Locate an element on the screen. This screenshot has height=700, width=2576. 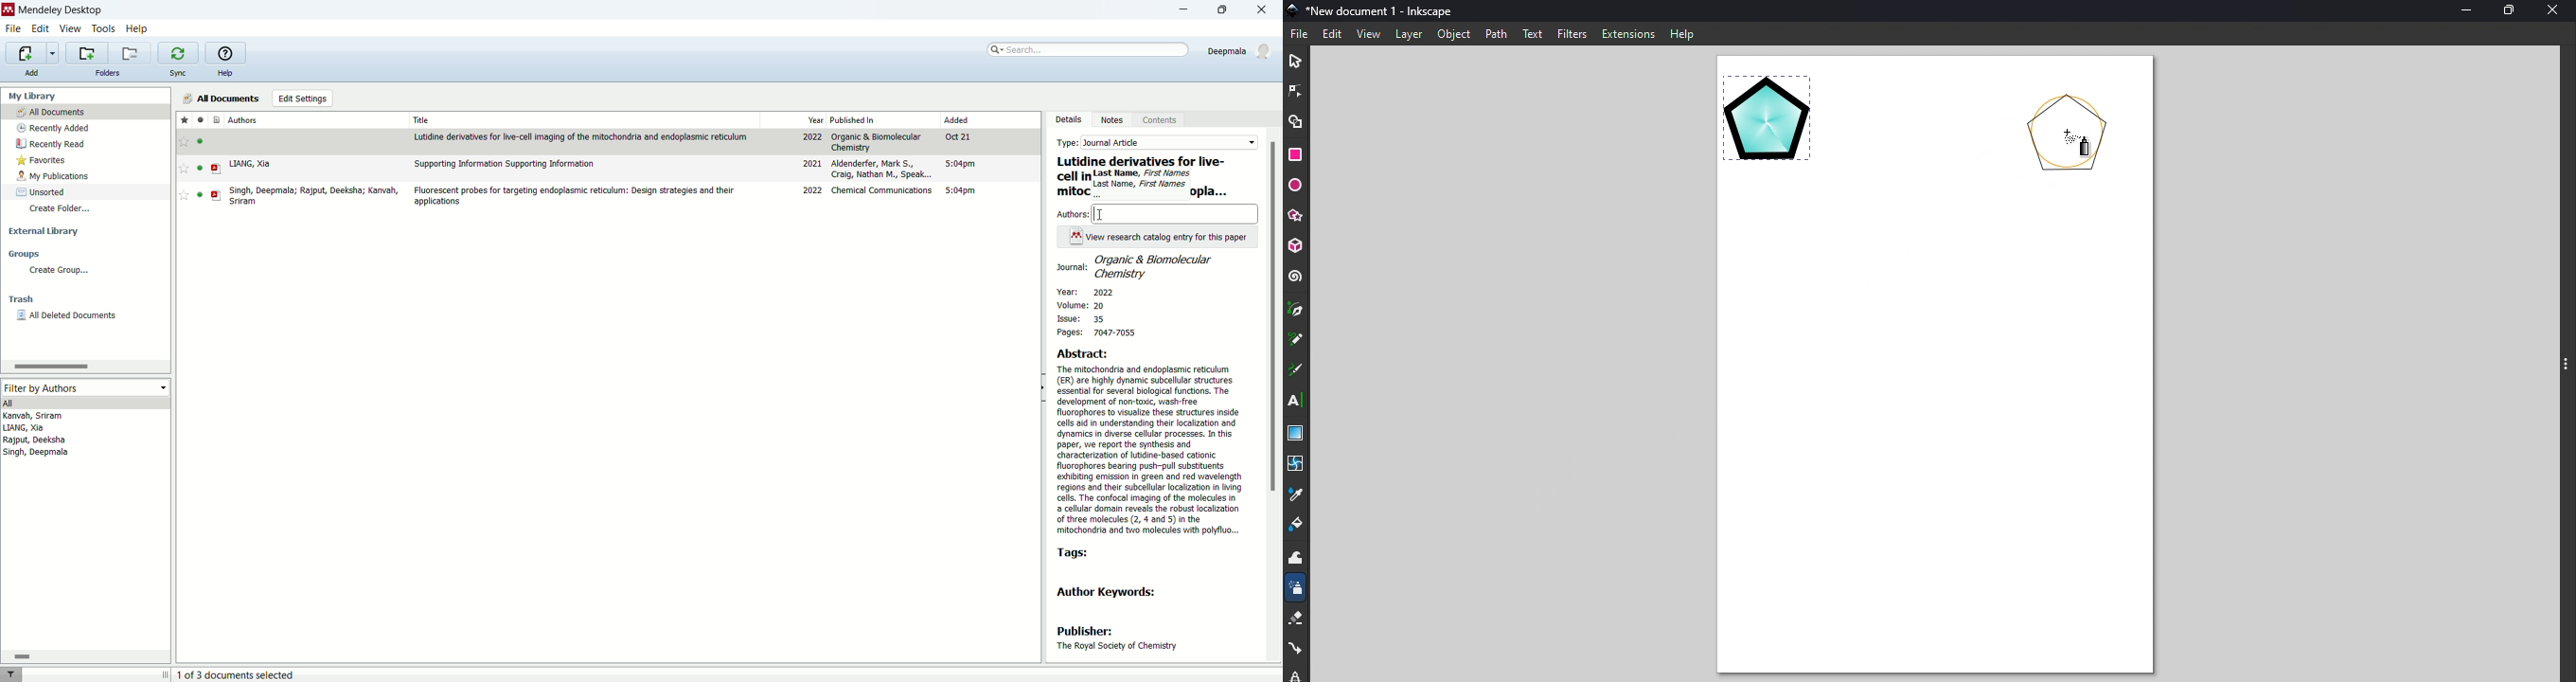
Cursor is located at coordinates (1102, 214).